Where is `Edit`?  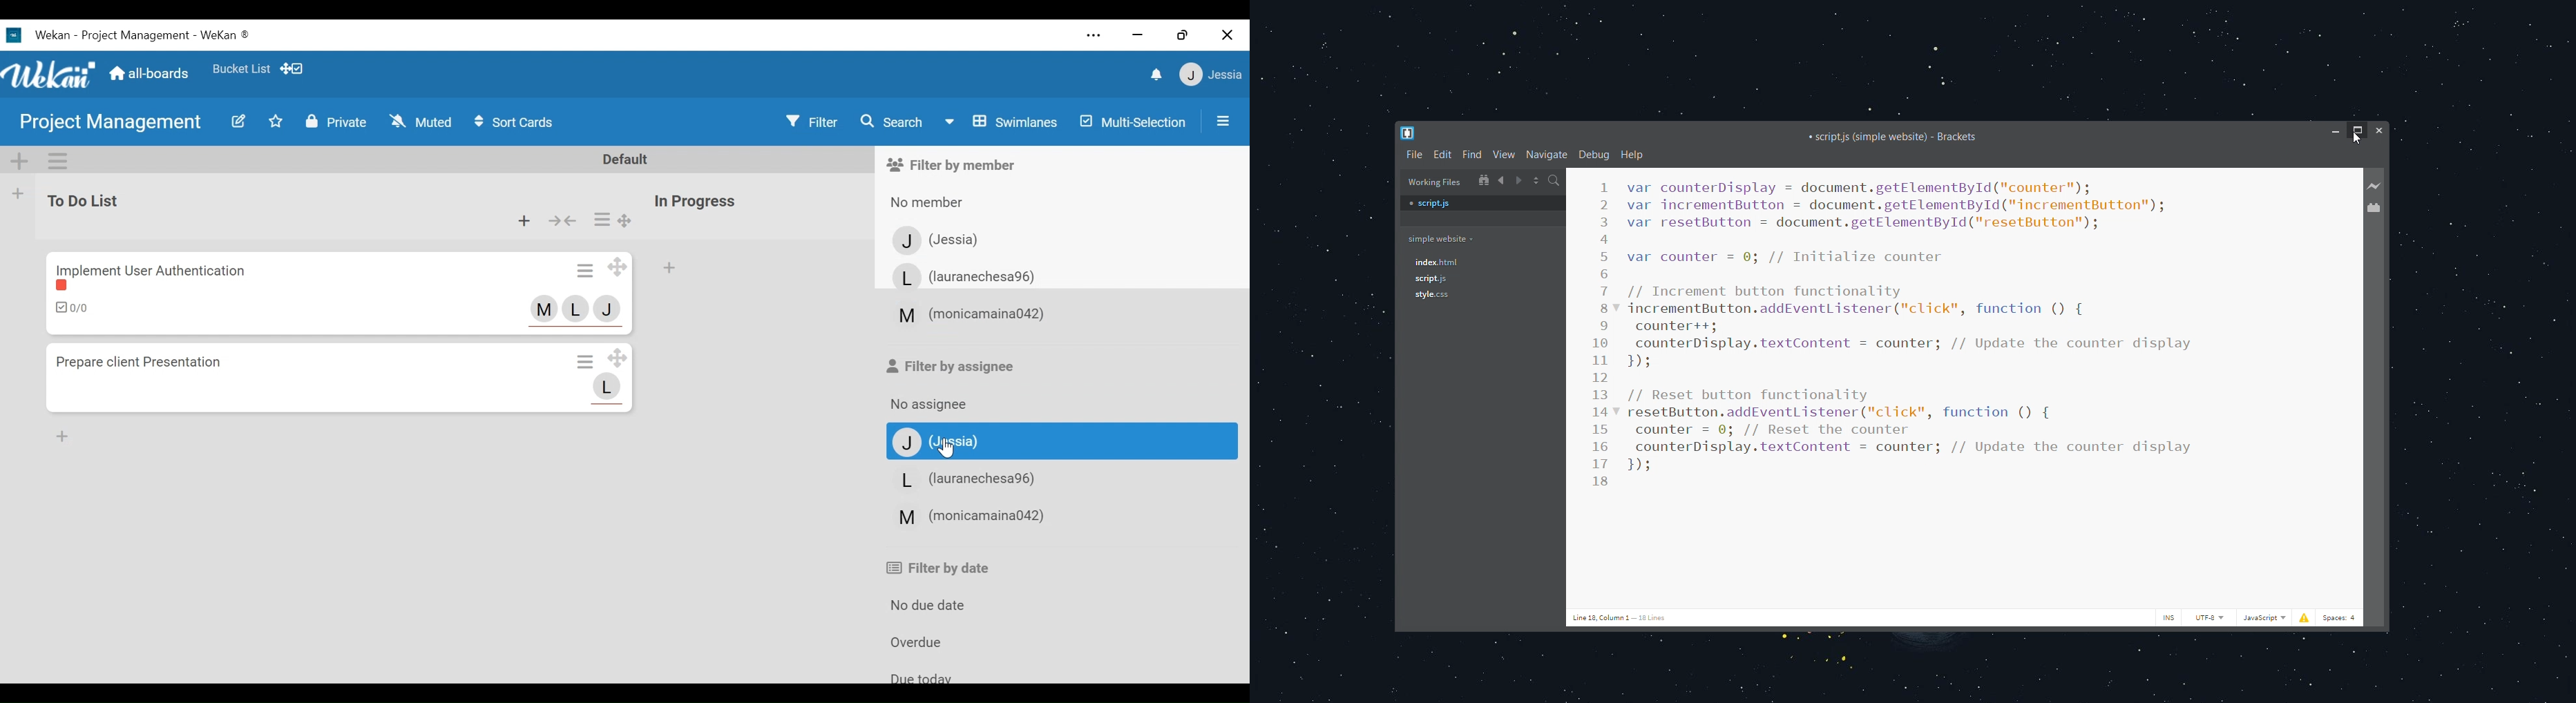 Edit is located at coordinates (239, 120).